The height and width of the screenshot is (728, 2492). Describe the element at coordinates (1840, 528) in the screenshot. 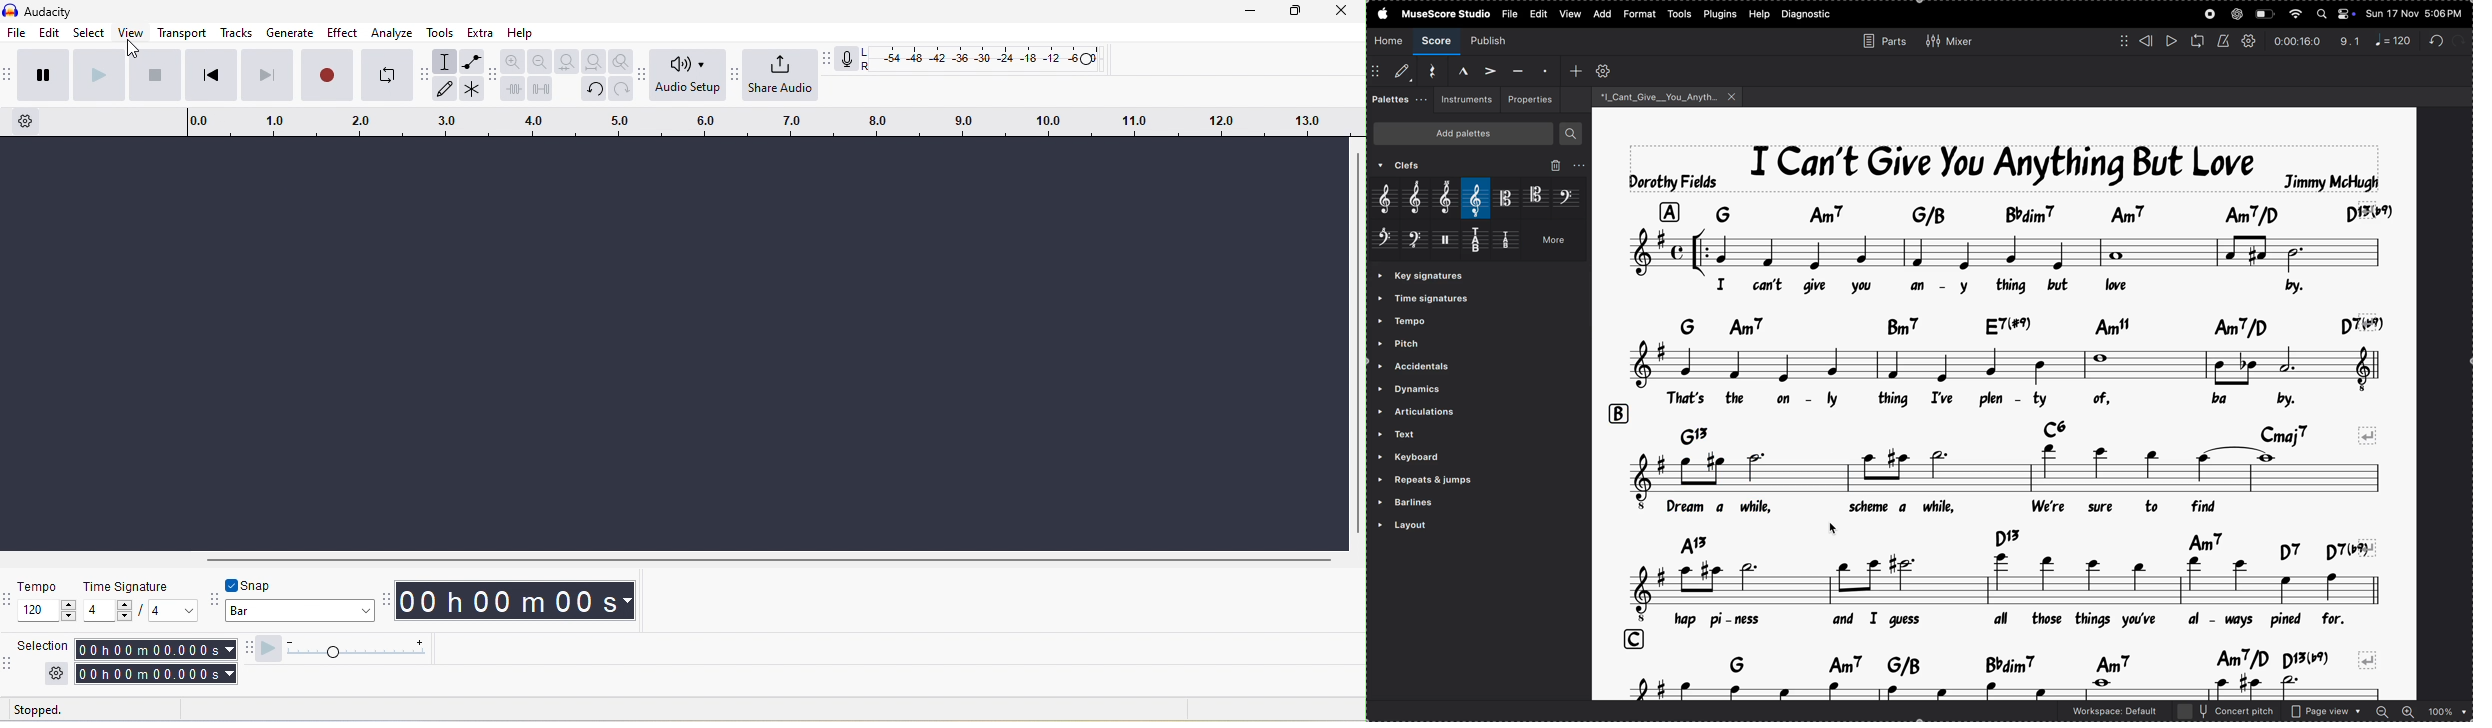

I see `cursor` at that location.